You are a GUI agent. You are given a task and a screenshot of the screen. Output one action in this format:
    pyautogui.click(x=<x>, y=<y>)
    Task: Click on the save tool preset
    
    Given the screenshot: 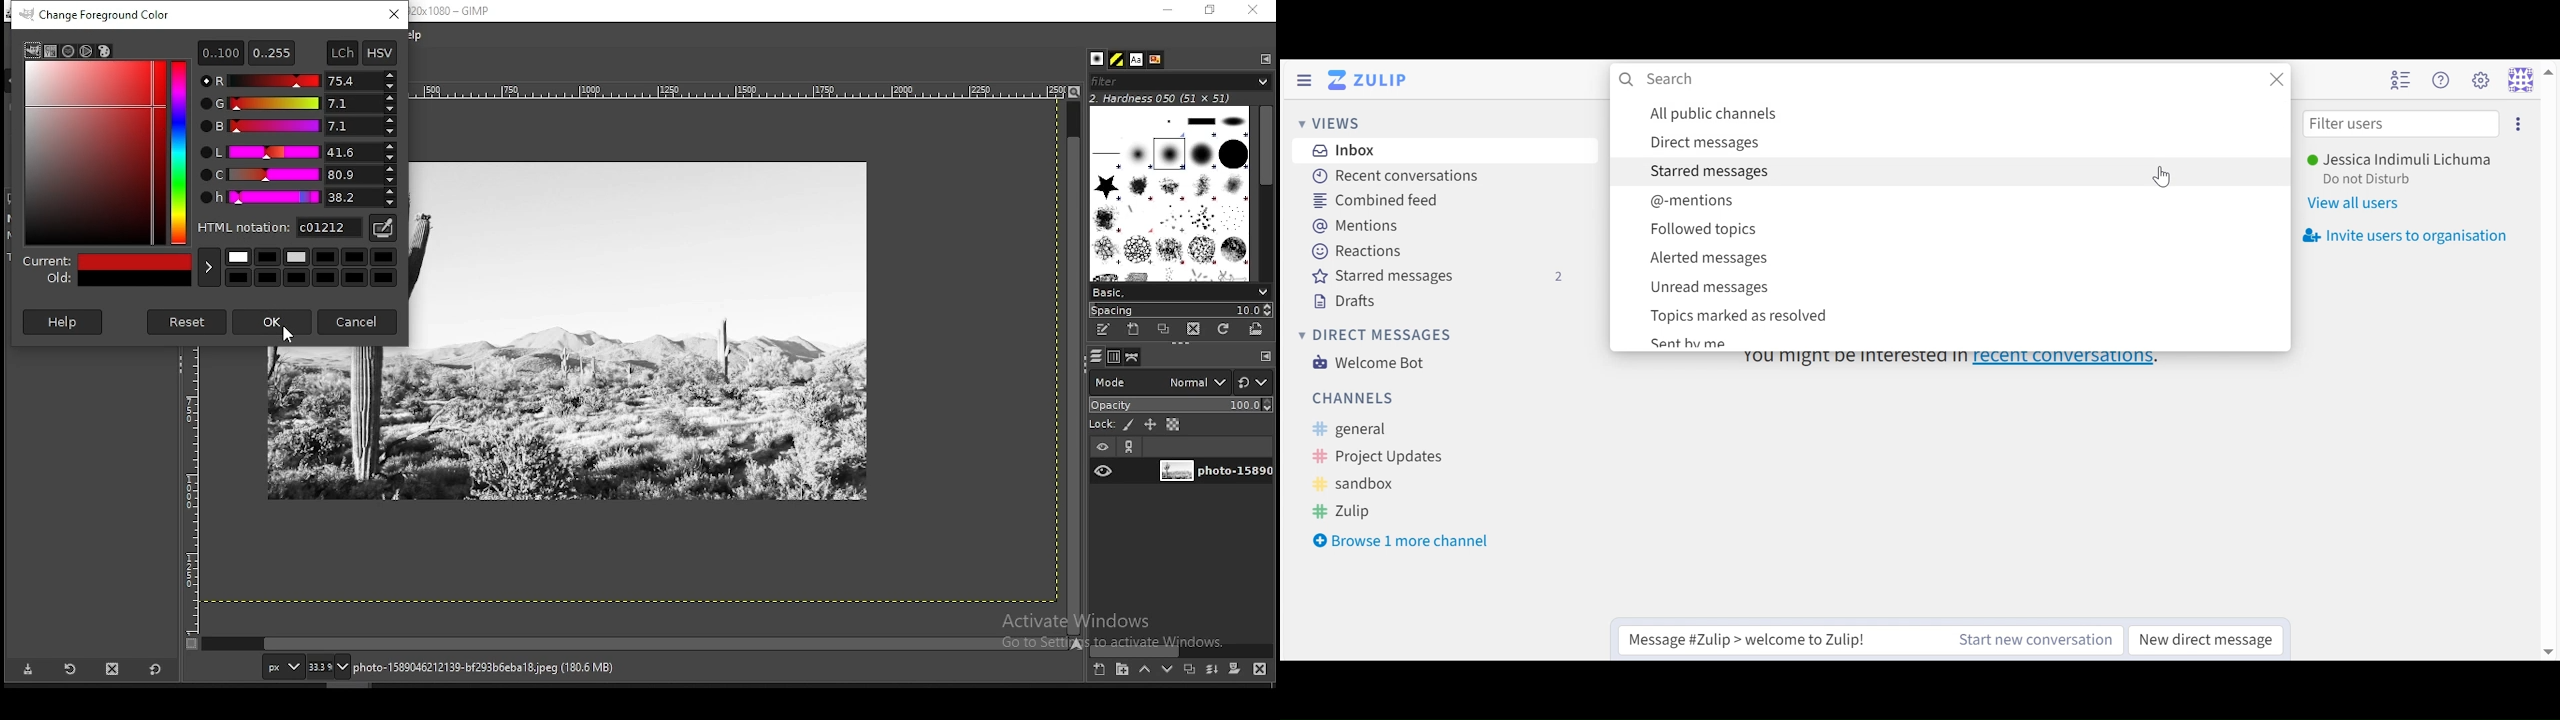 What is the action you would take?
    pyautogui.click(x=26, y=670)
    